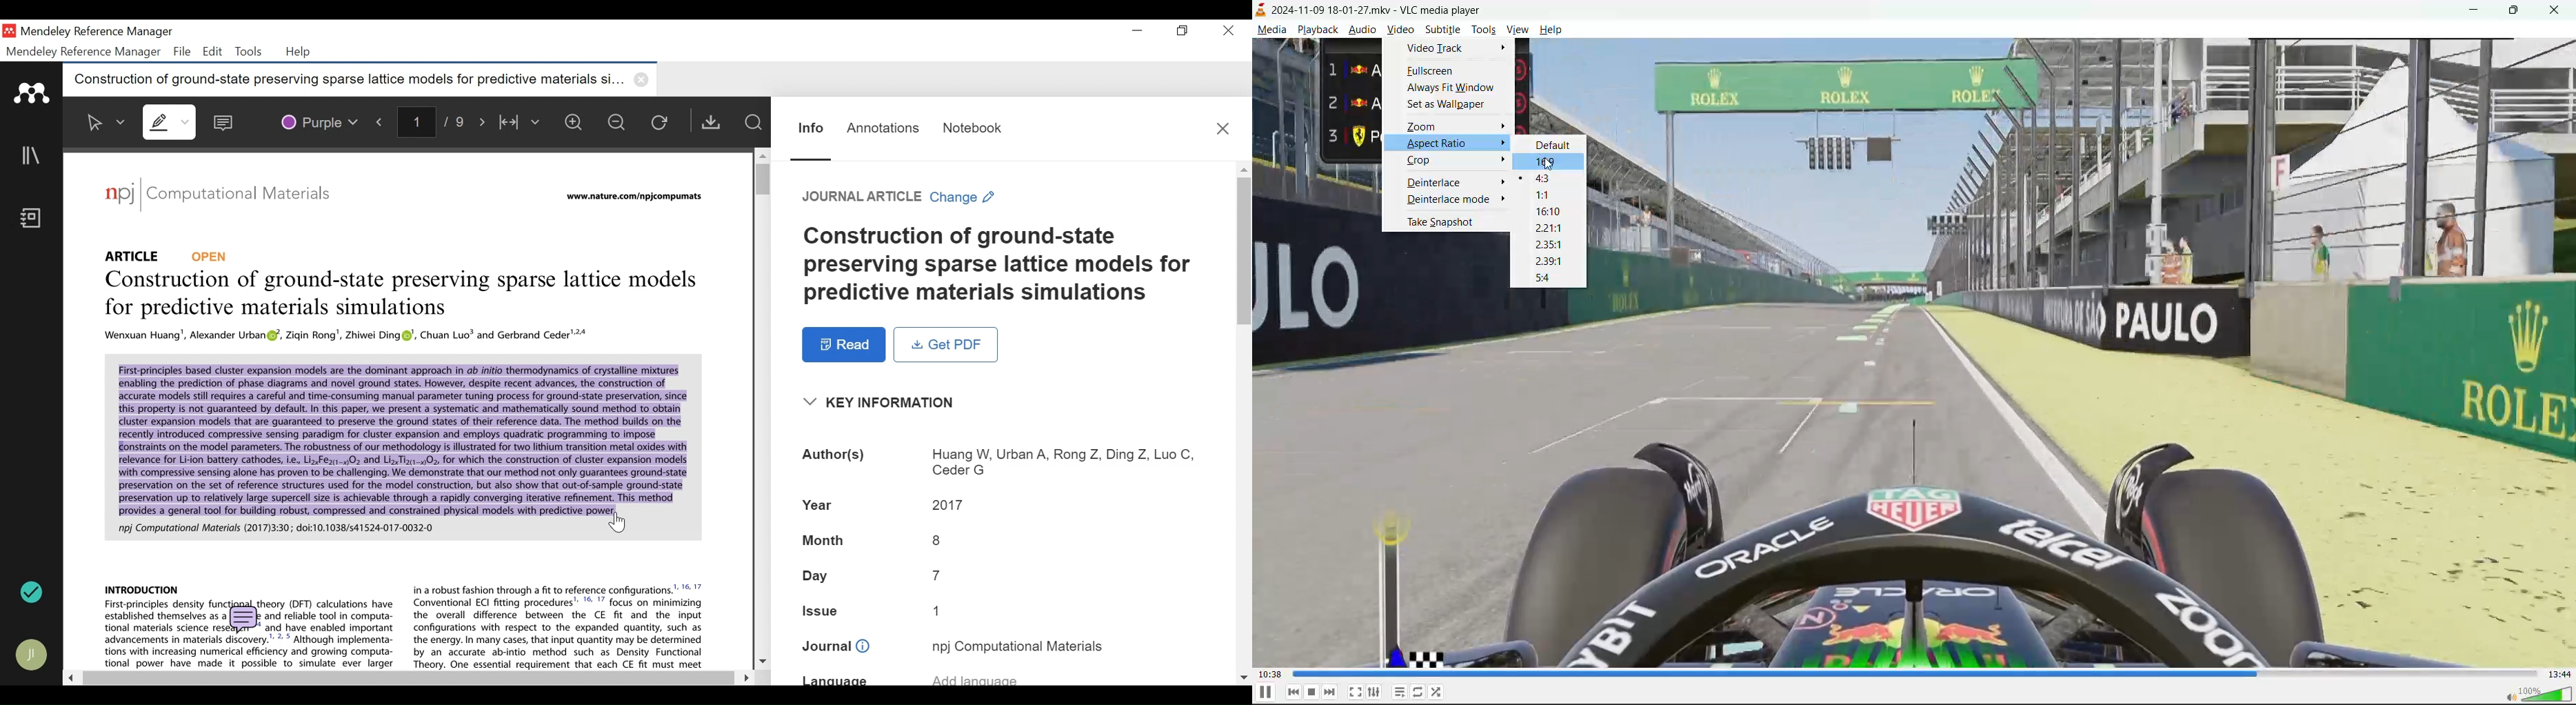  What do you see at coordinates (348, 336) in the screenshot?
I see `PDF Context` at bounding box center [348, 336].